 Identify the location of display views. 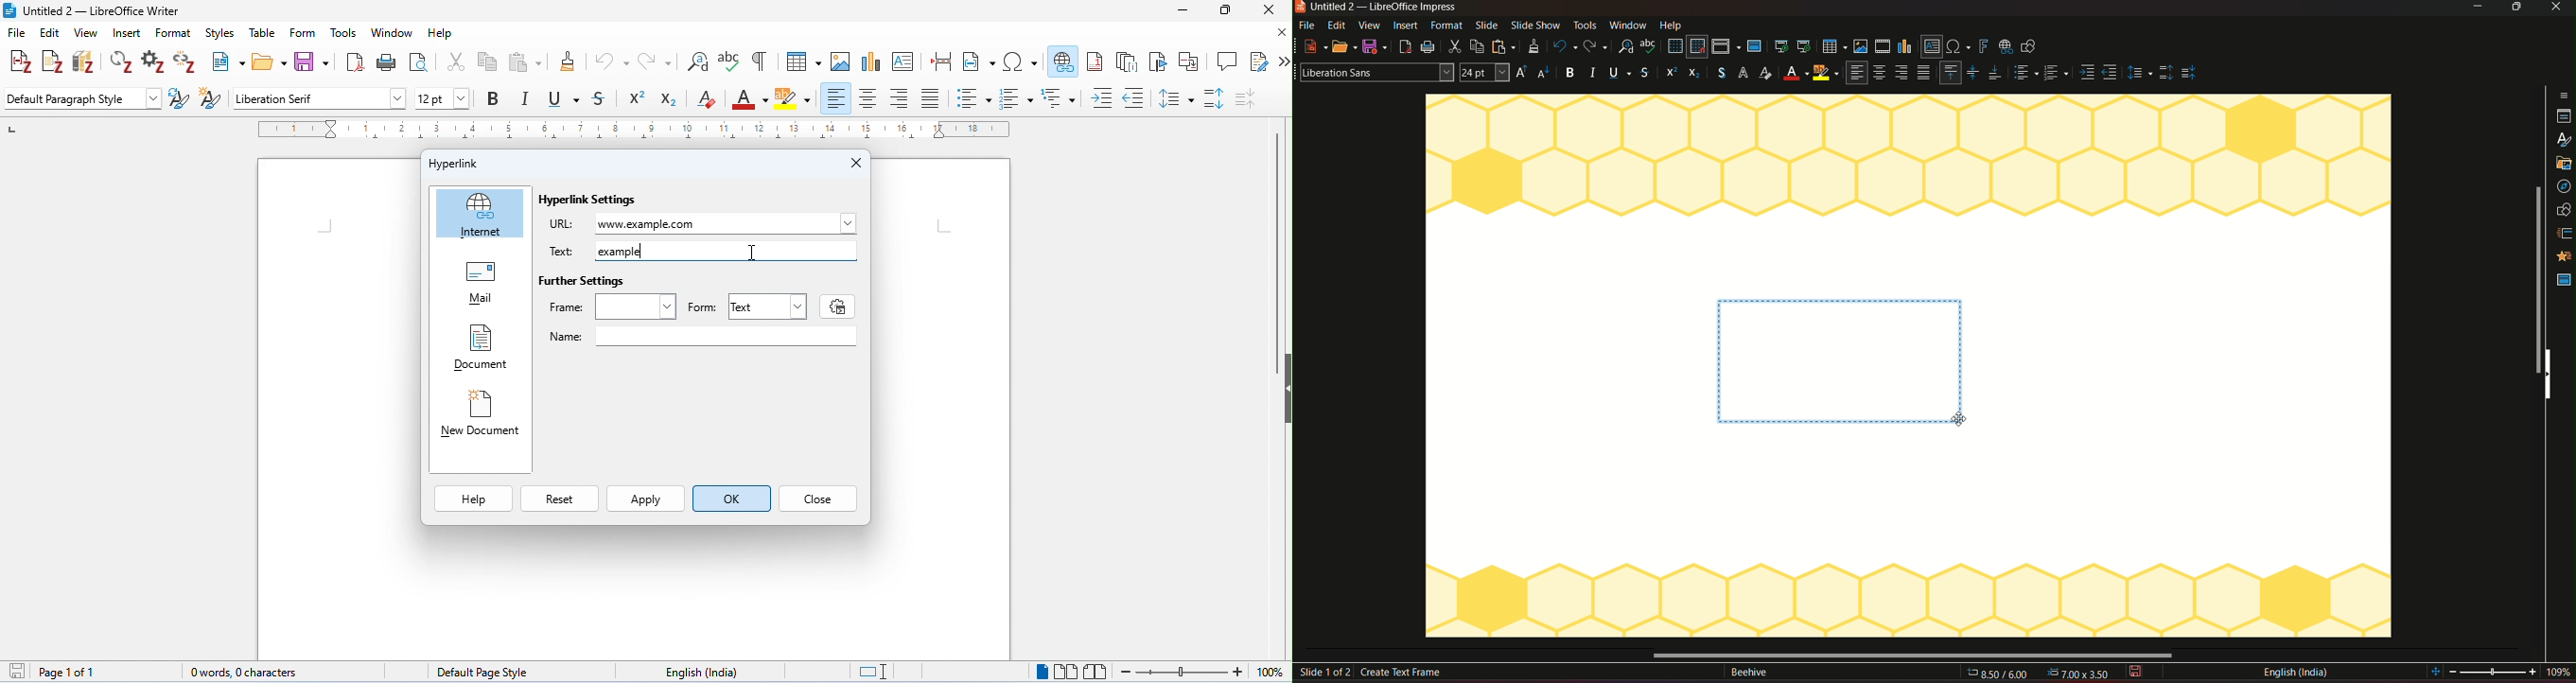
(1726, 47).